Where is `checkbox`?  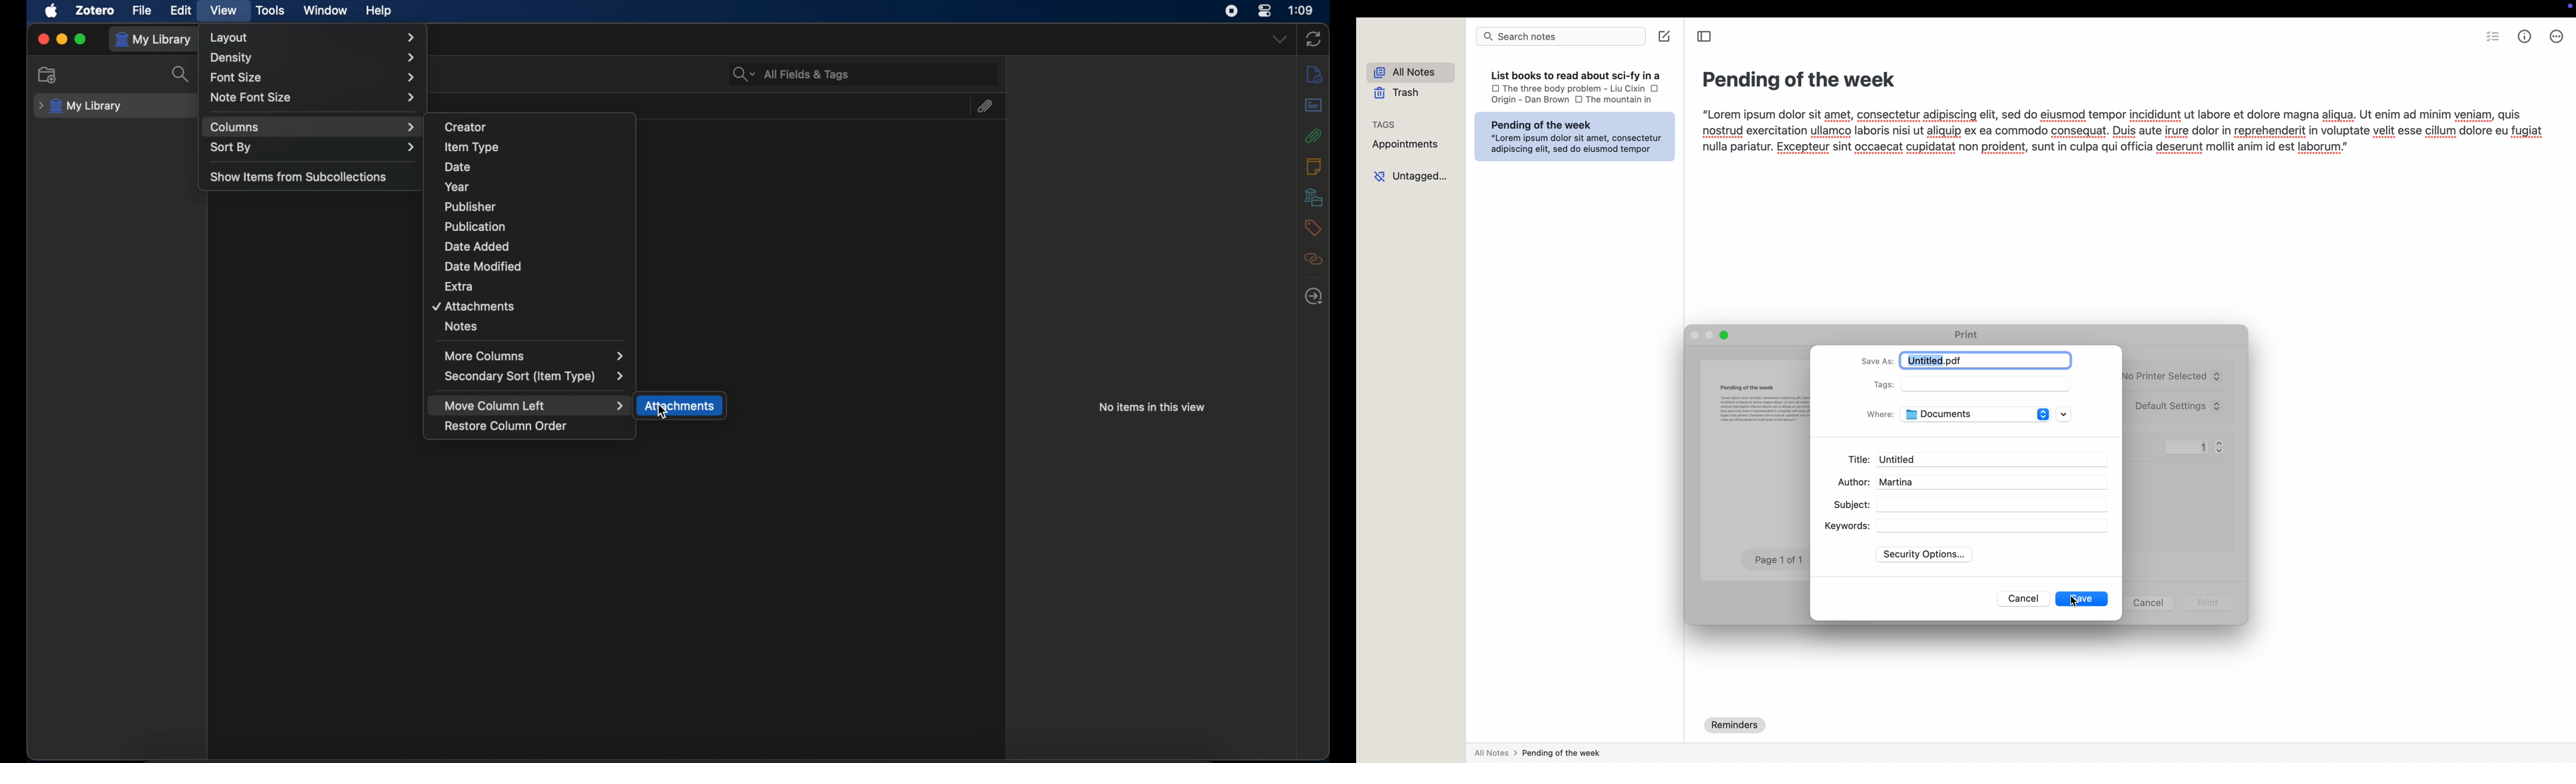
checkbox is located at coordinates (1579, 100).